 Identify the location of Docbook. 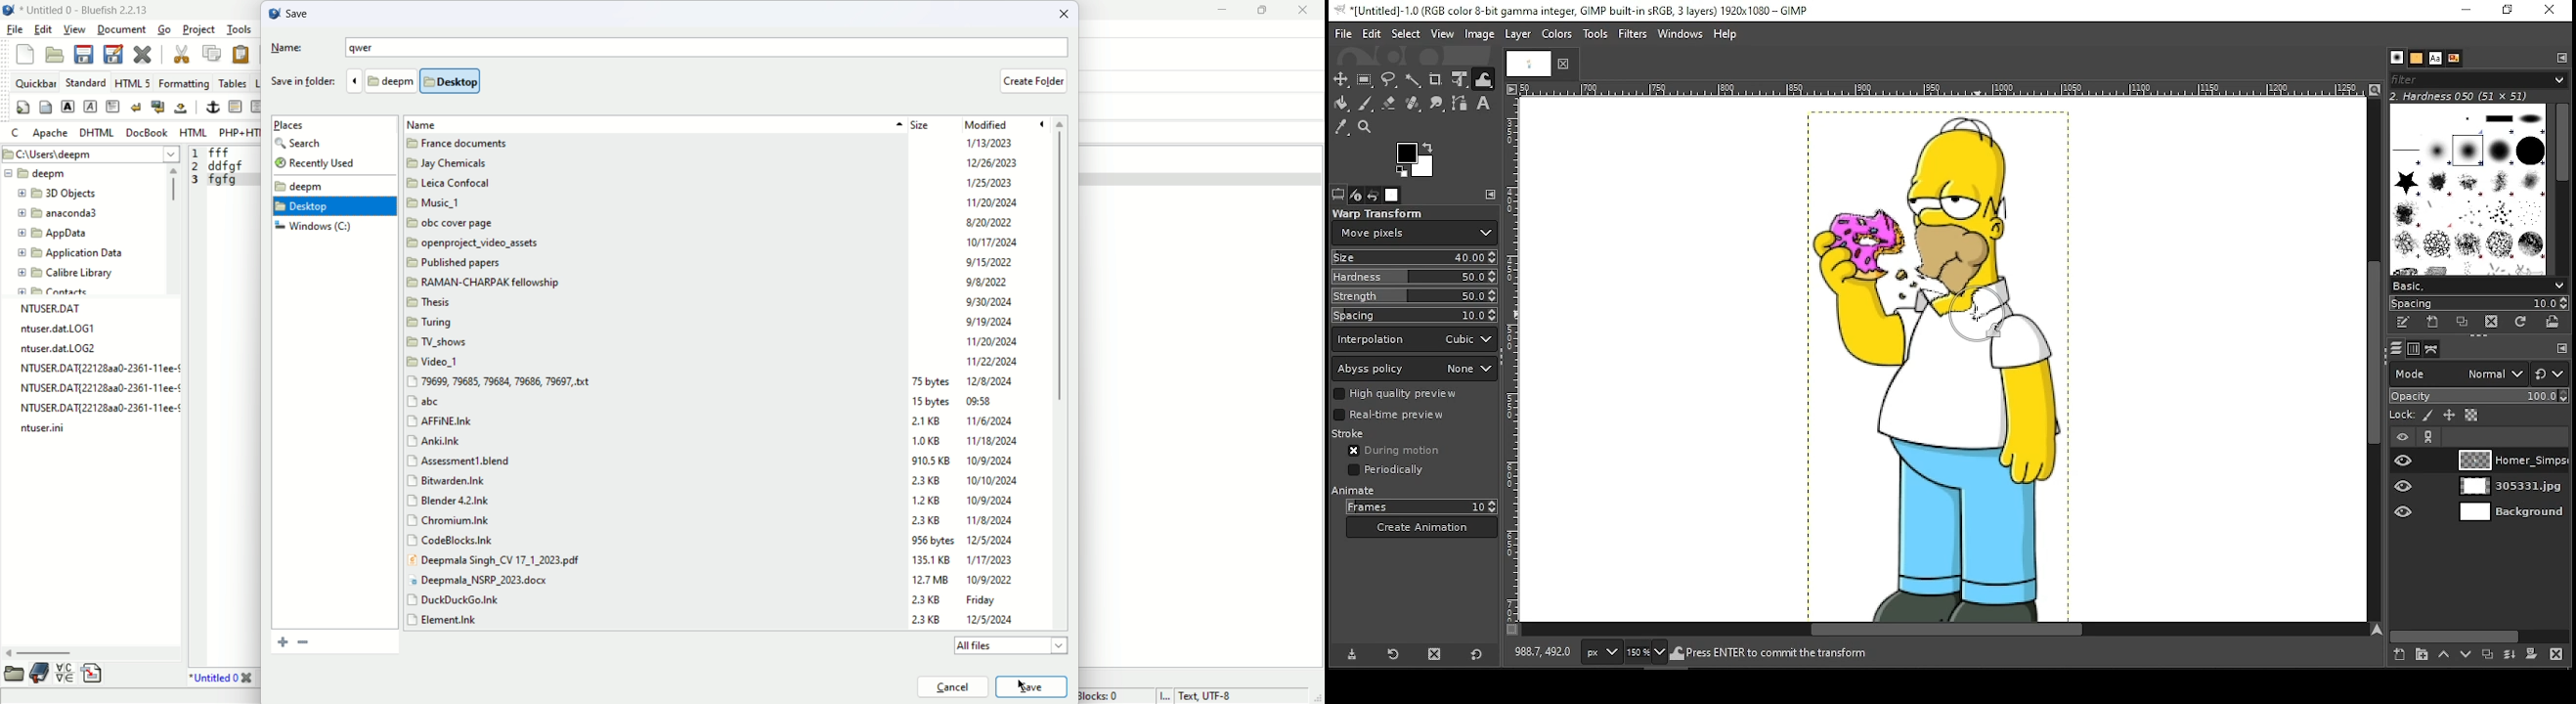
(148, 133).